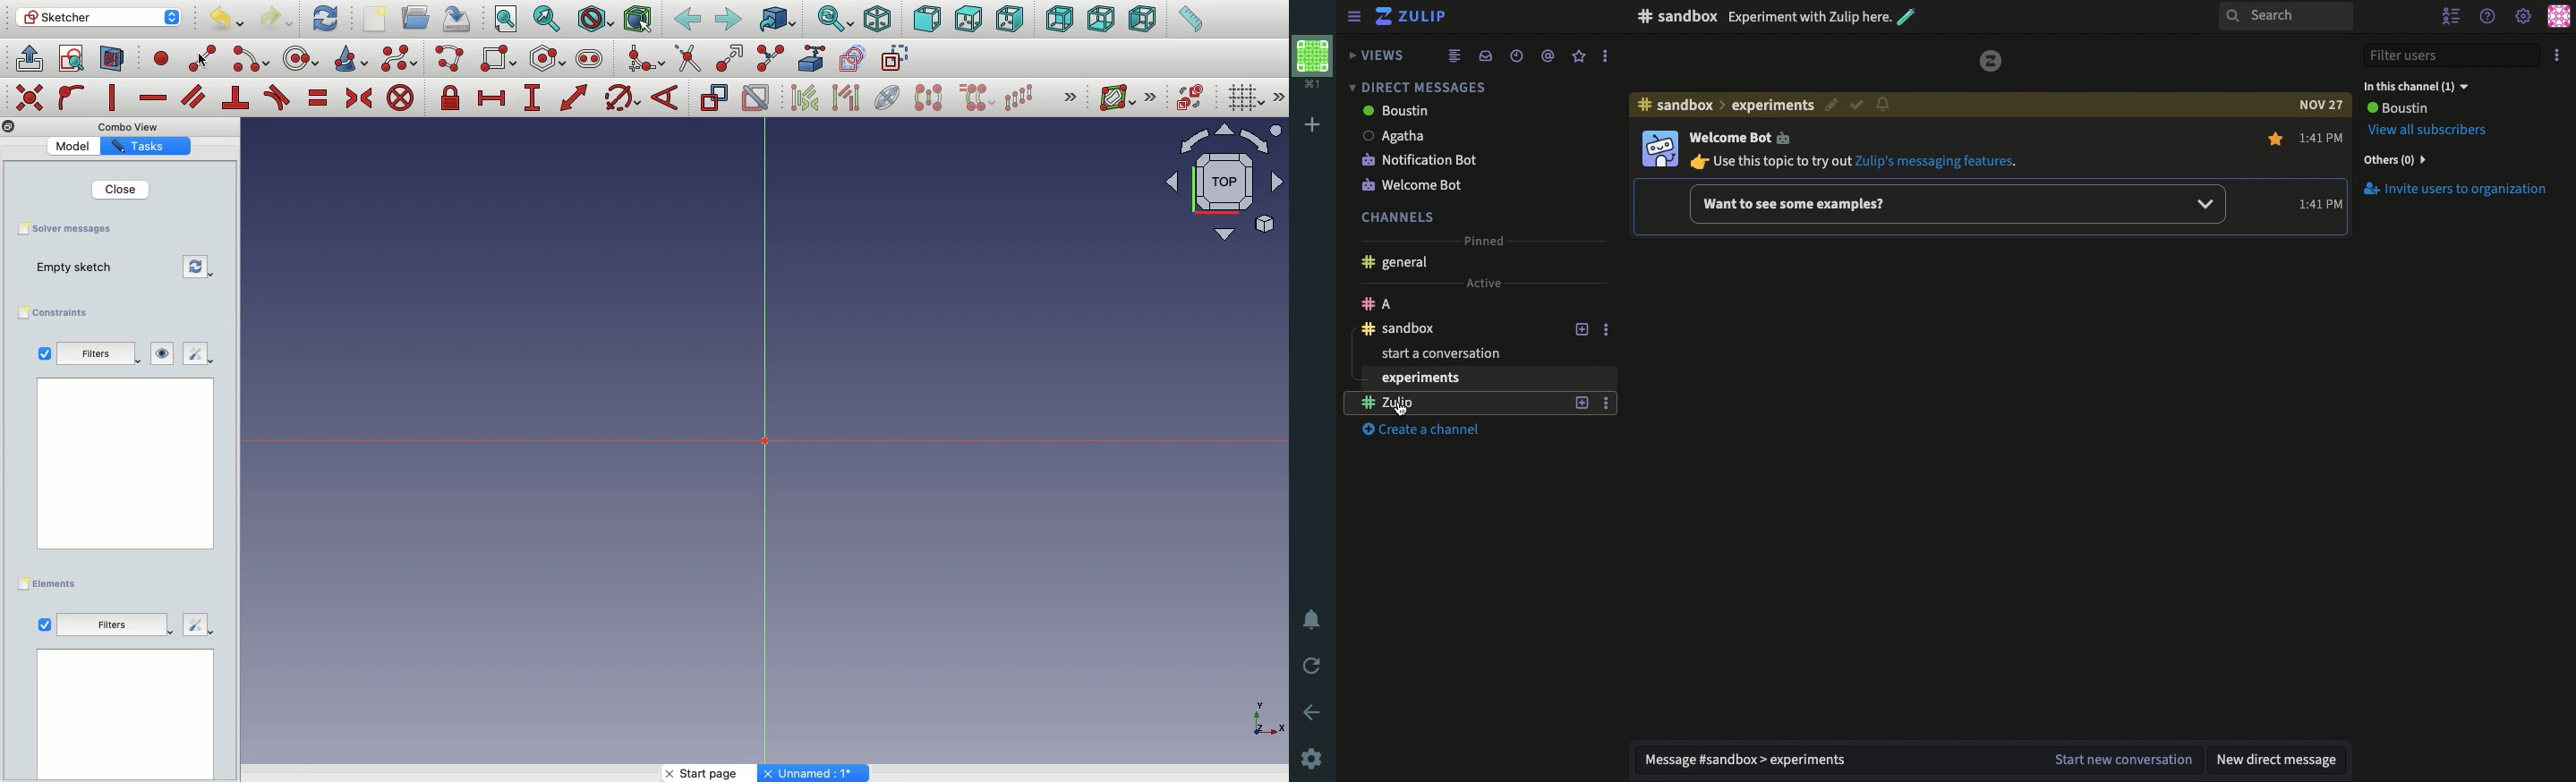 The width and height of the screenshot is (2576, 784). I want to click on Channel A, so click(1457, 303).